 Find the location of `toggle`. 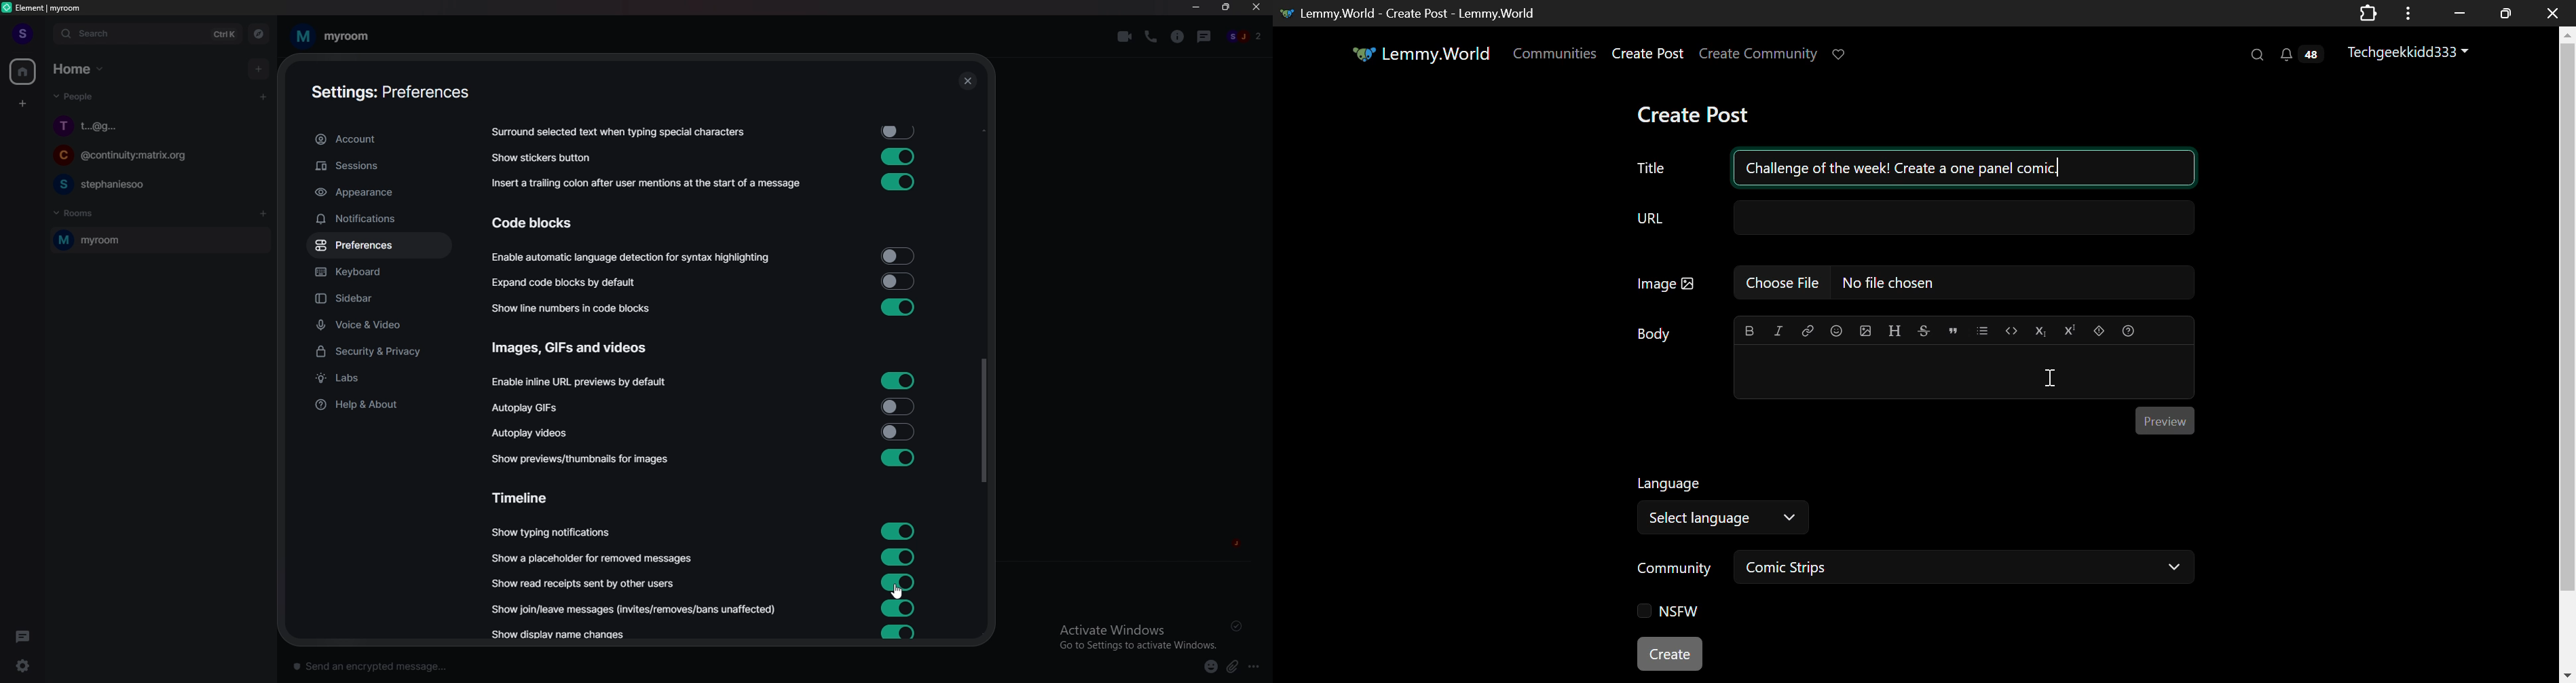

toggle is located at coordinates (896, 257).